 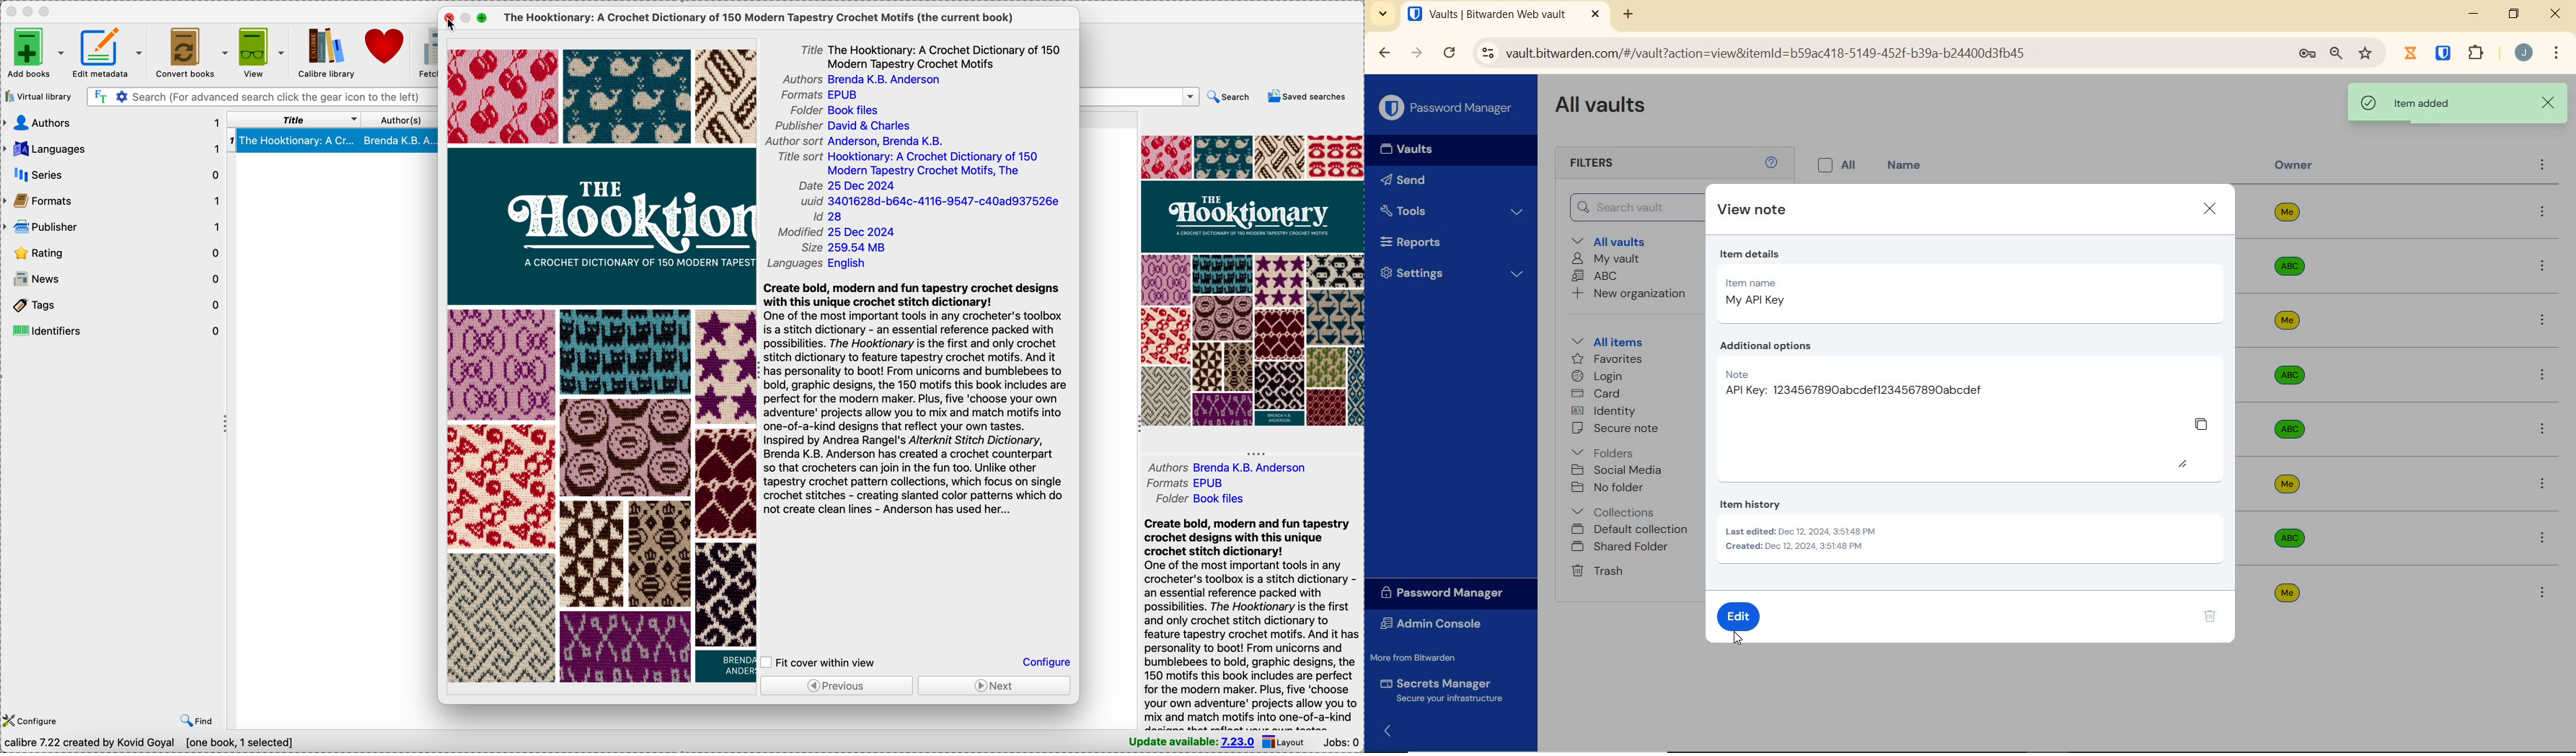 I want to click on double click on book cover preview, so click(x=1252, y=281).